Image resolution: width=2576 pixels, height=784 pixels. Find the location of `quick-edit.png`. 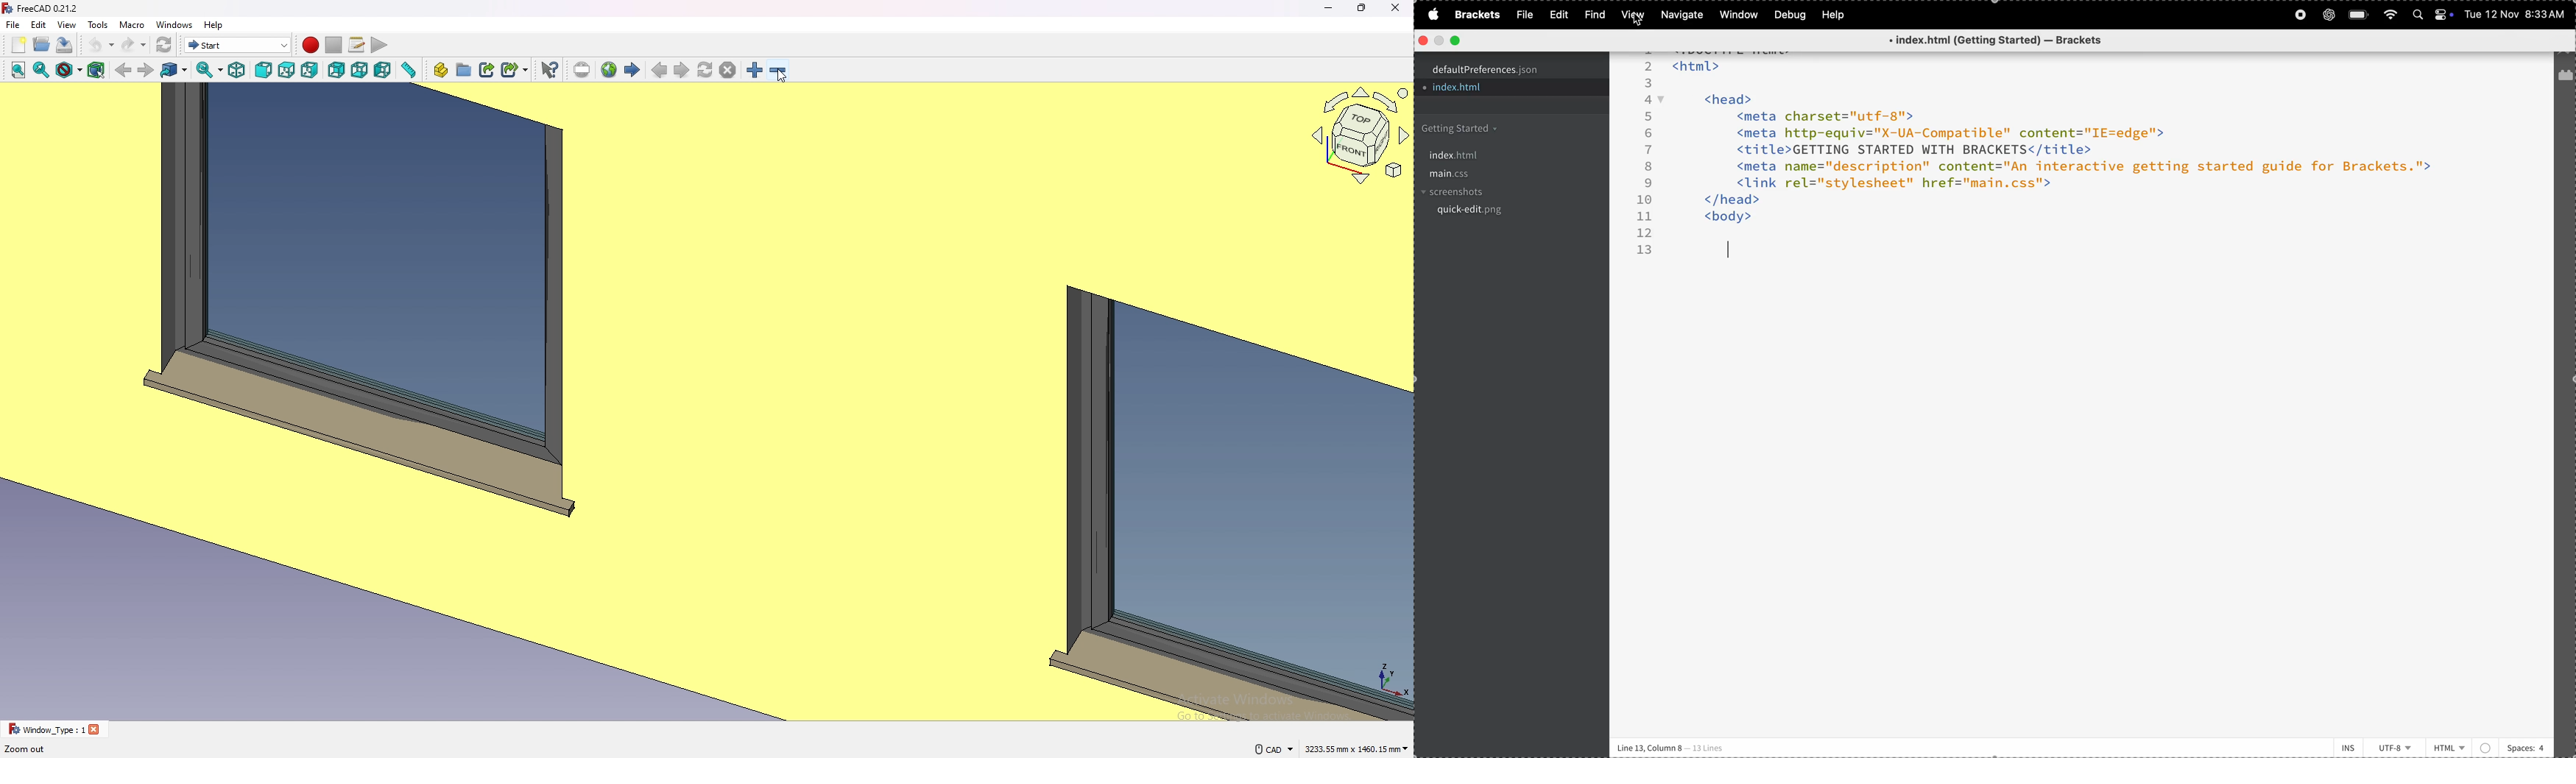

quick-edit.png is located at coordinates (1502, 213).